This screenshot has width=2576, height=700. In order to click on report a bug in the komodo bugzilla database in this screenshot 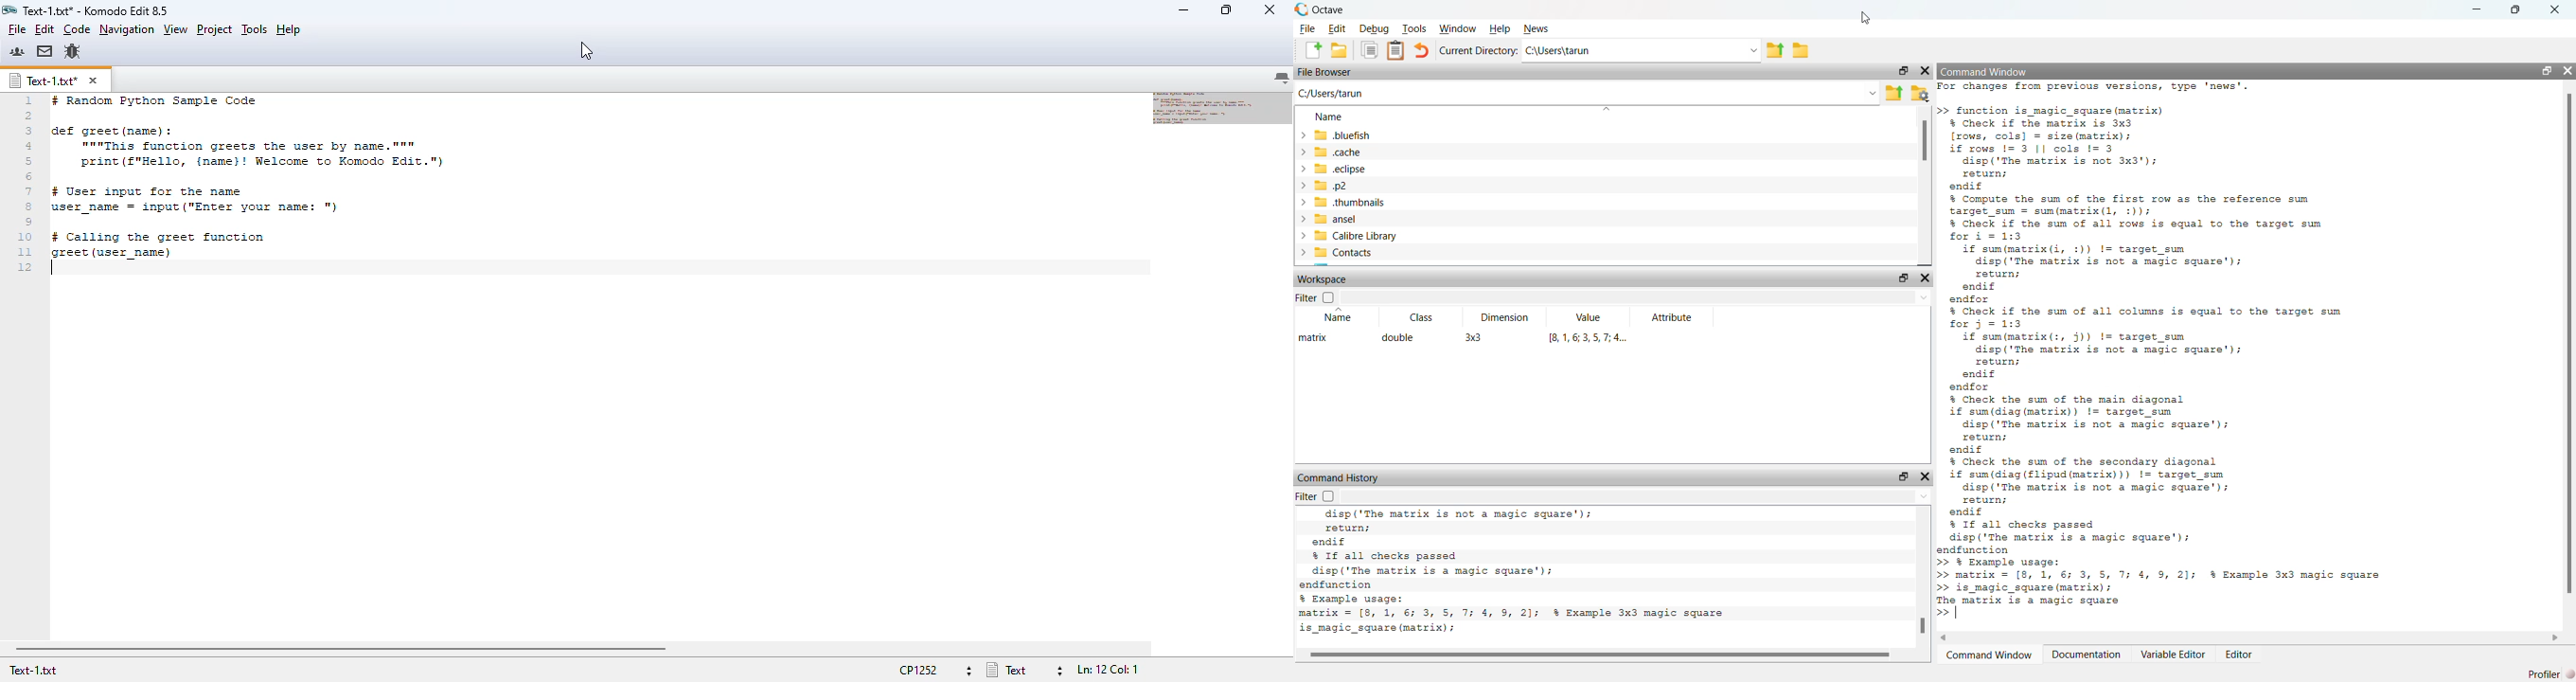, I will do `click(72, 51)`.